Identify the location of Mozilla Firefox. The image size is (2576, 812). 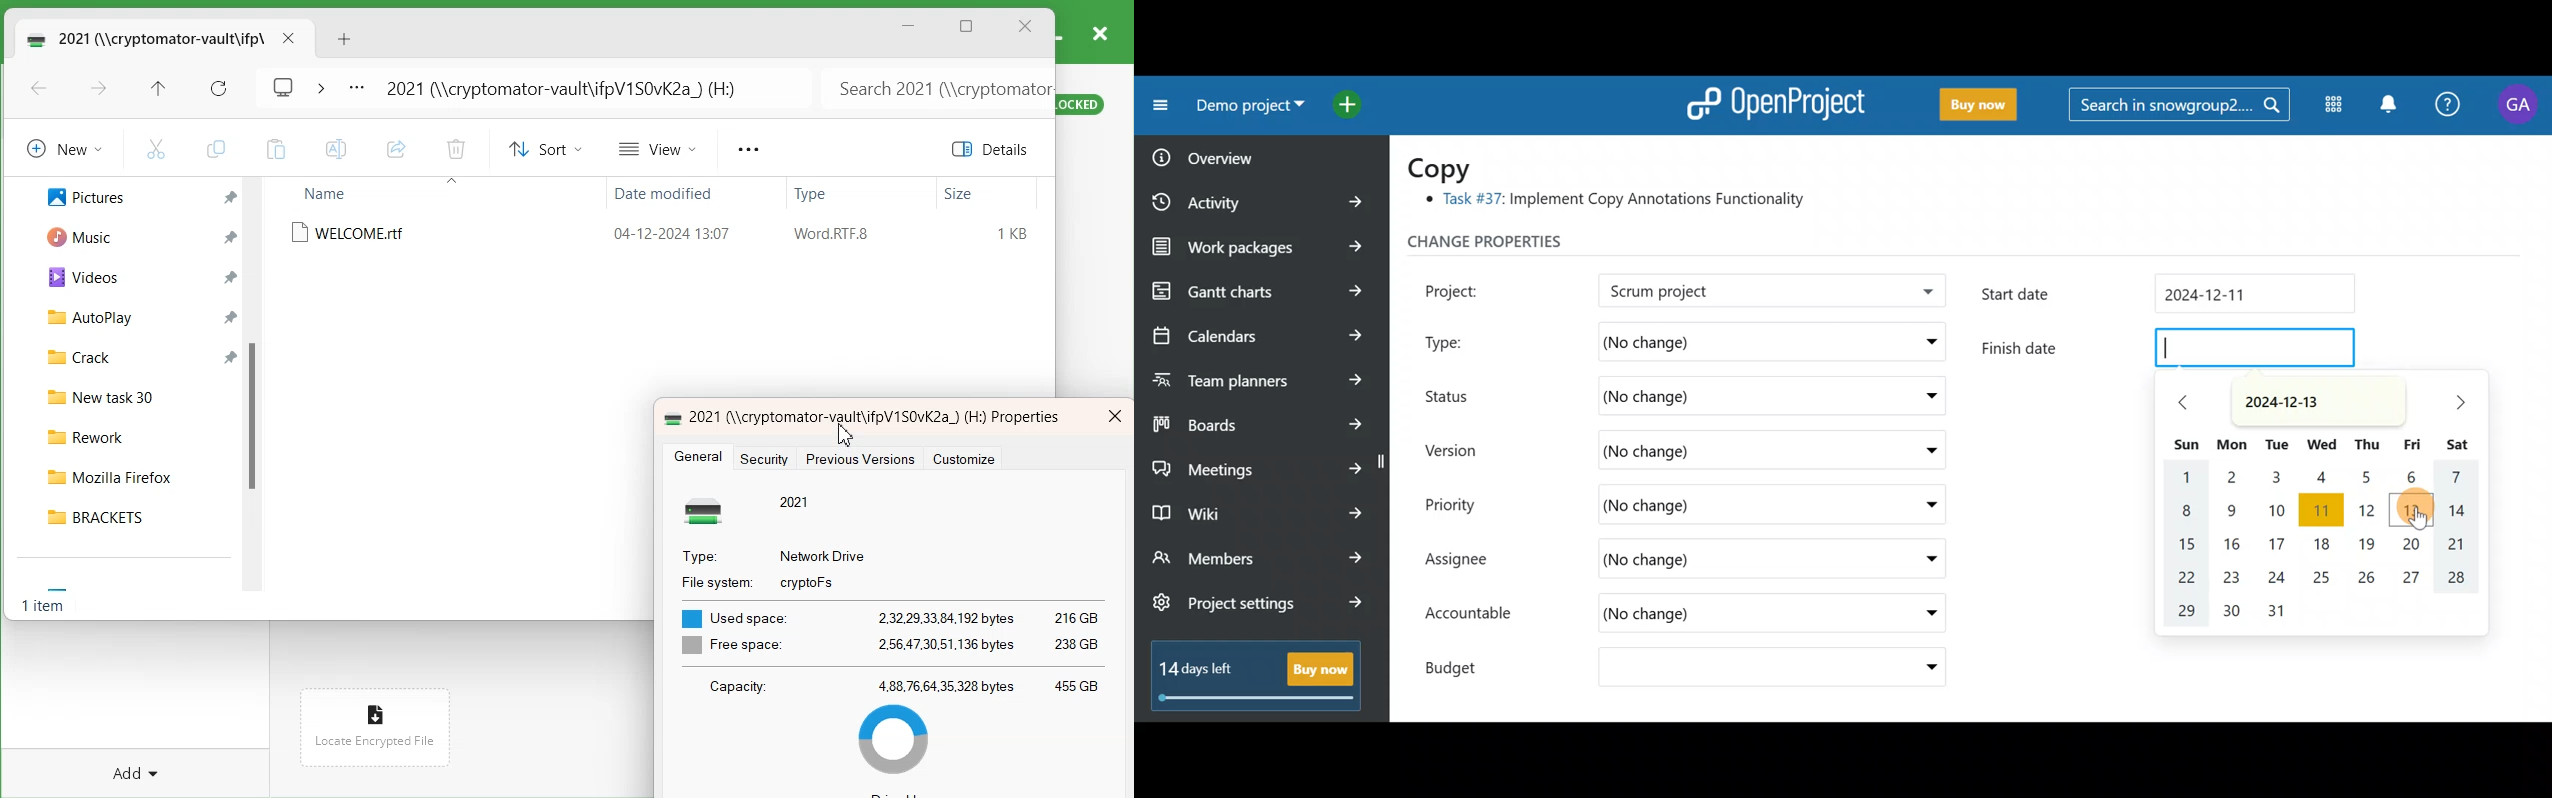
(131, 473).